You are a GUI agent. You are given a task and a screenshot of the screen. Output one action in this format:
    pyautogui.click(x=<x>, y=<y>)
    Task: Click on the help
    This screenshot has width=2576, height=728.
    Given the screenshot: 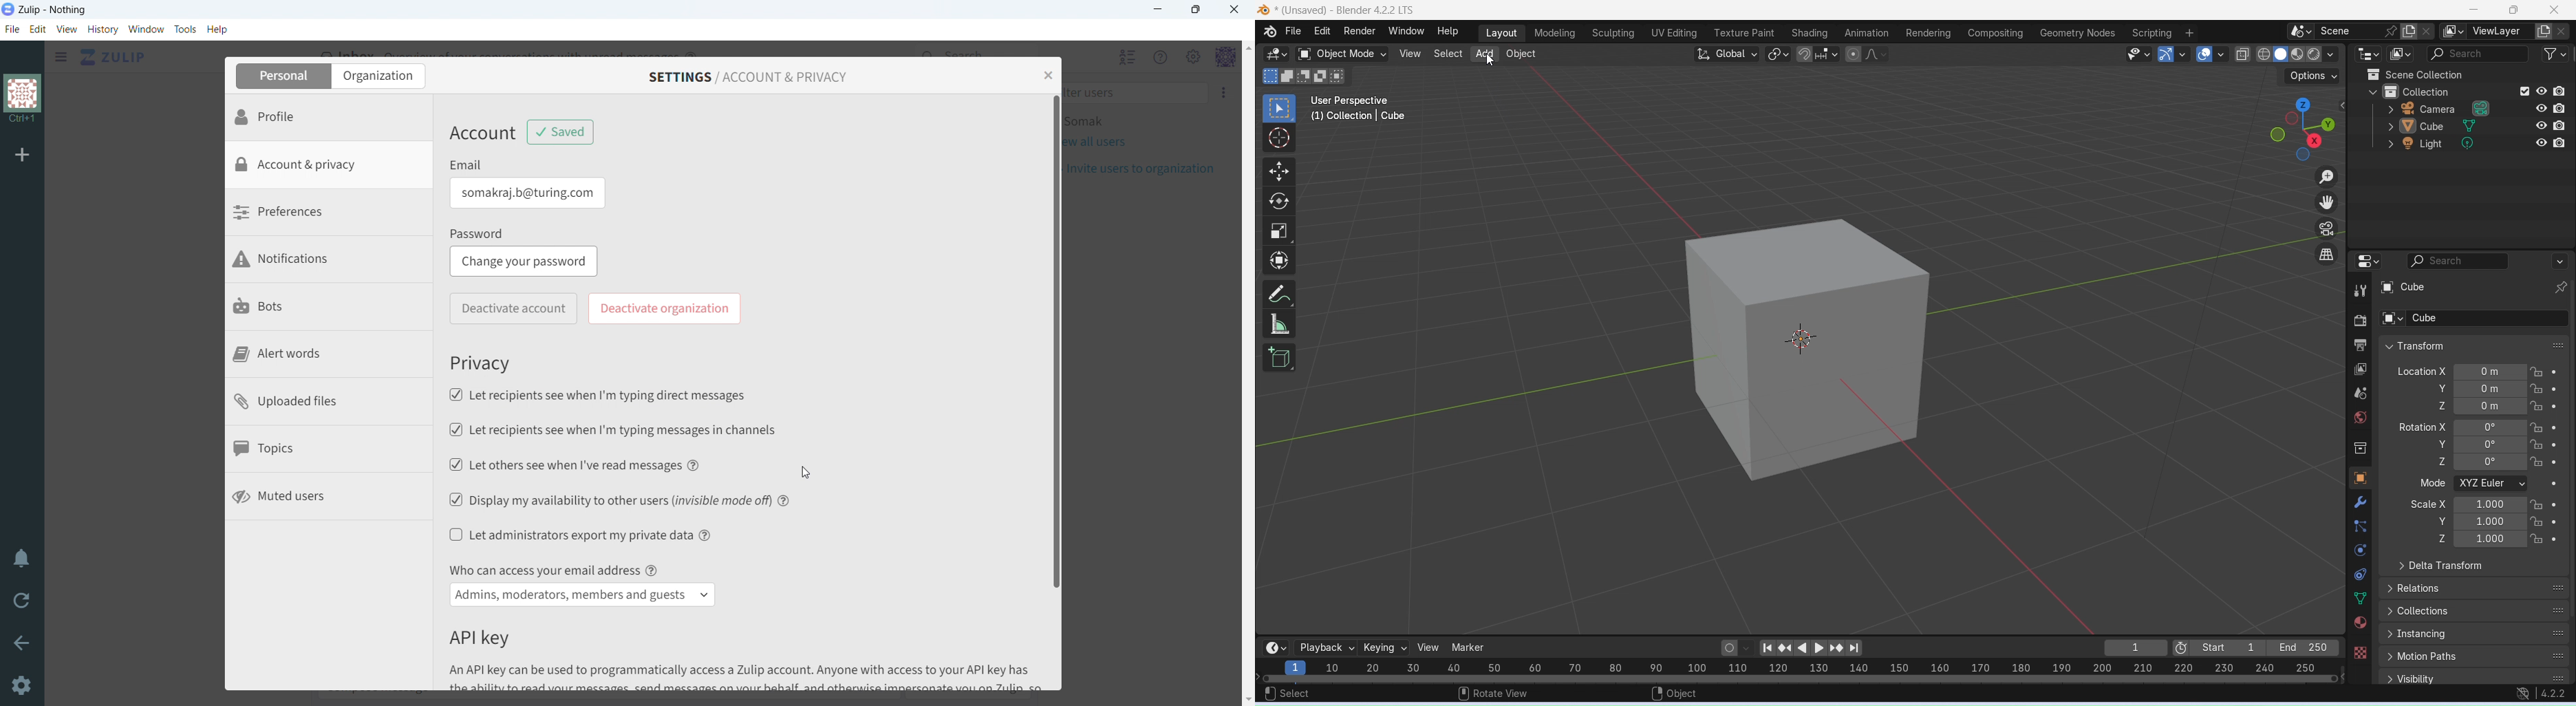 What is the action you would take?
    pyautogui.click(x=694, y=465)
    